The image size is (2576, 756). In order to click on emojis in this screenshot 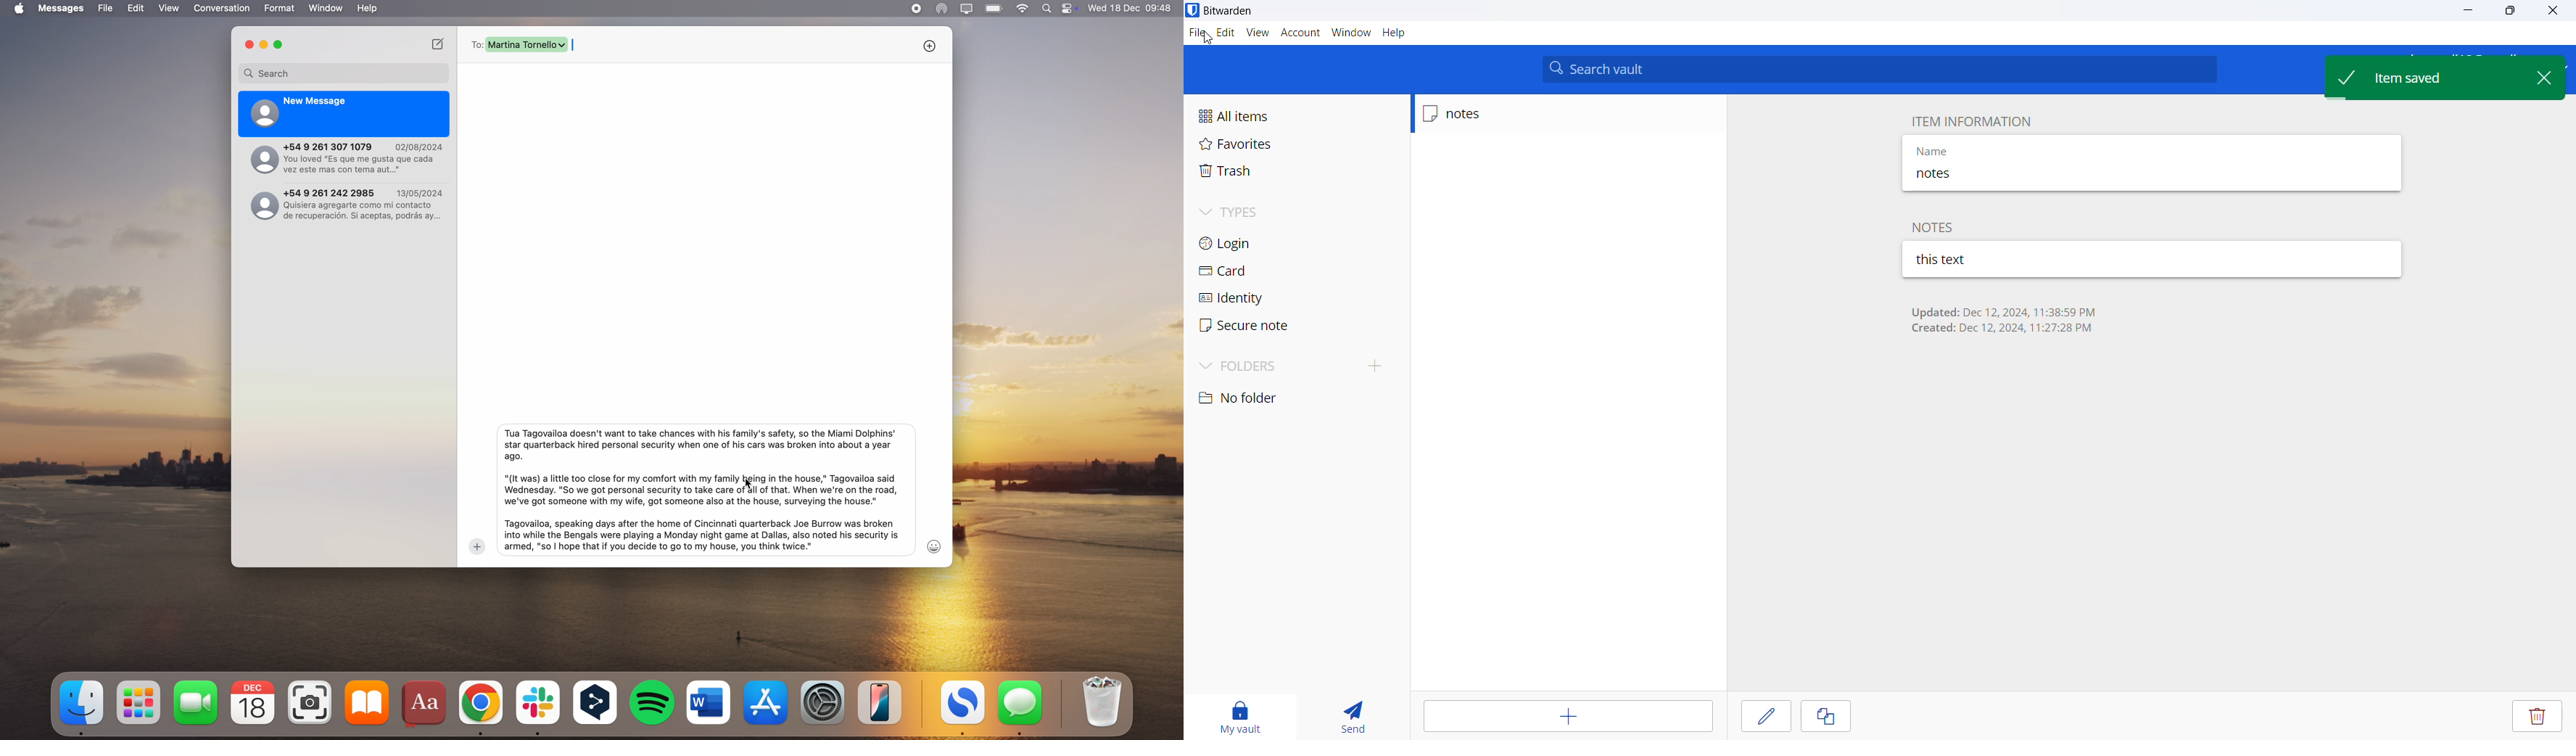, I will do `click(935, 546)`.